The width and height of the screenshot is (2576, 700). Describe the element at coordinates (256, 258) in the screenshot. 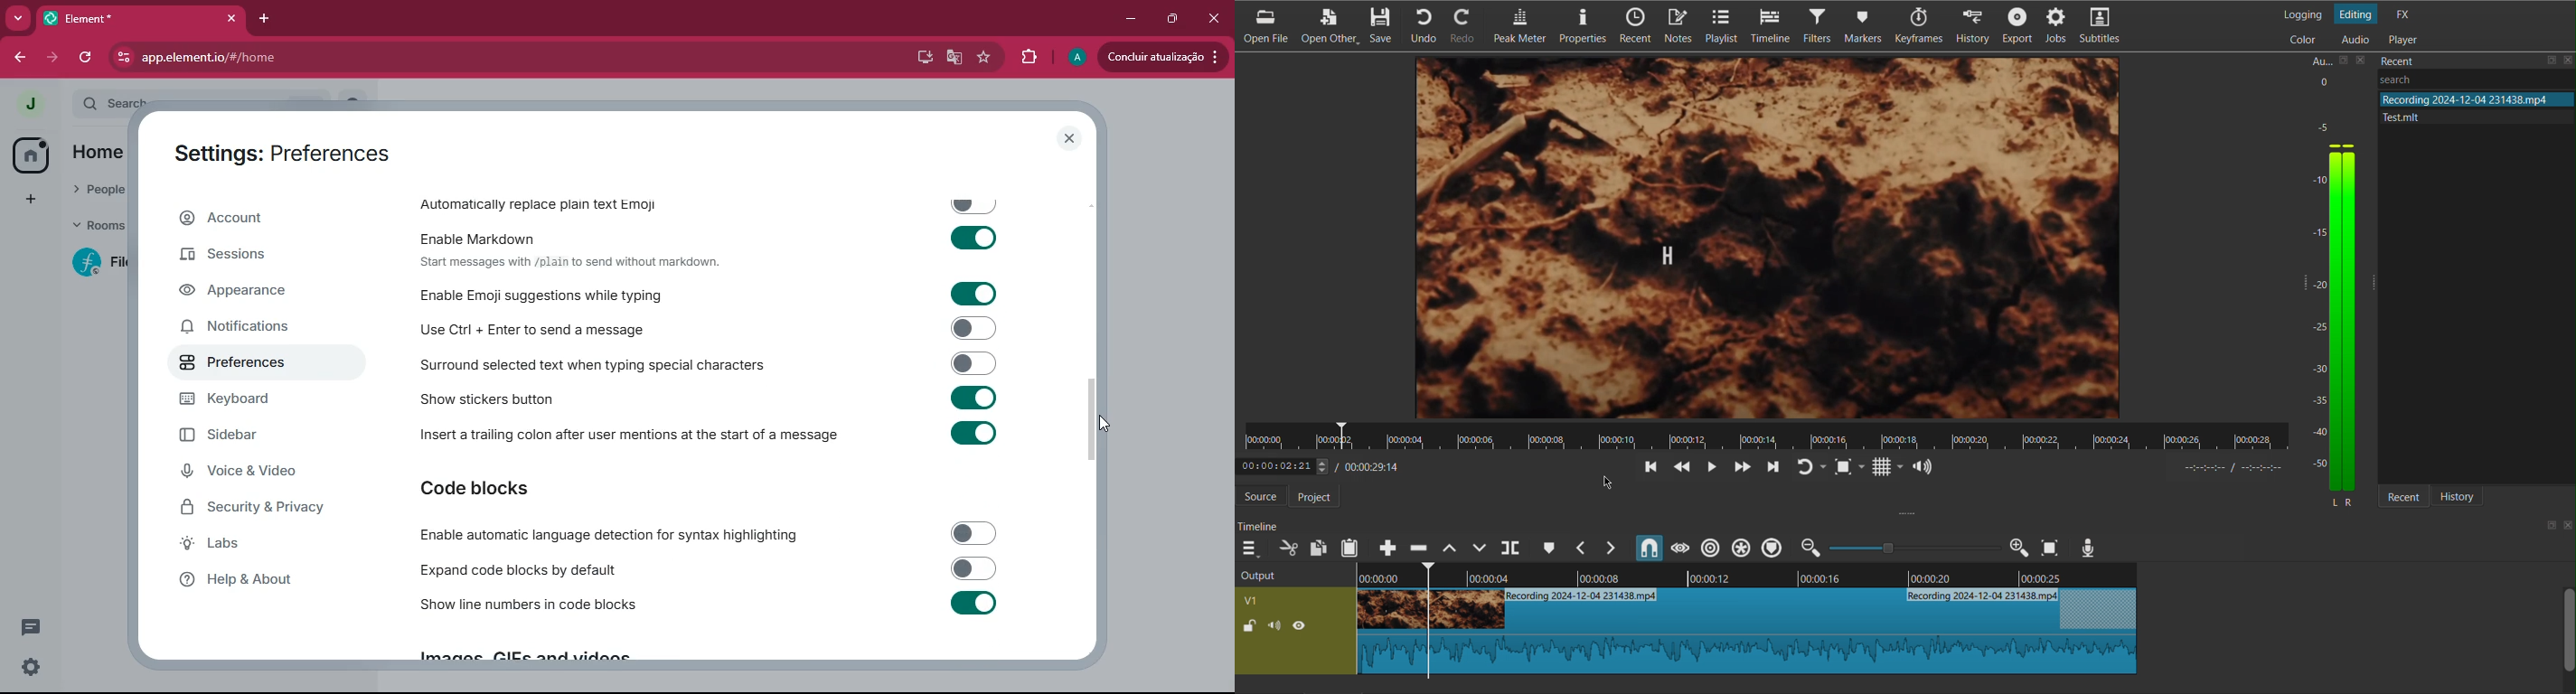

I see `sessions` at that location.